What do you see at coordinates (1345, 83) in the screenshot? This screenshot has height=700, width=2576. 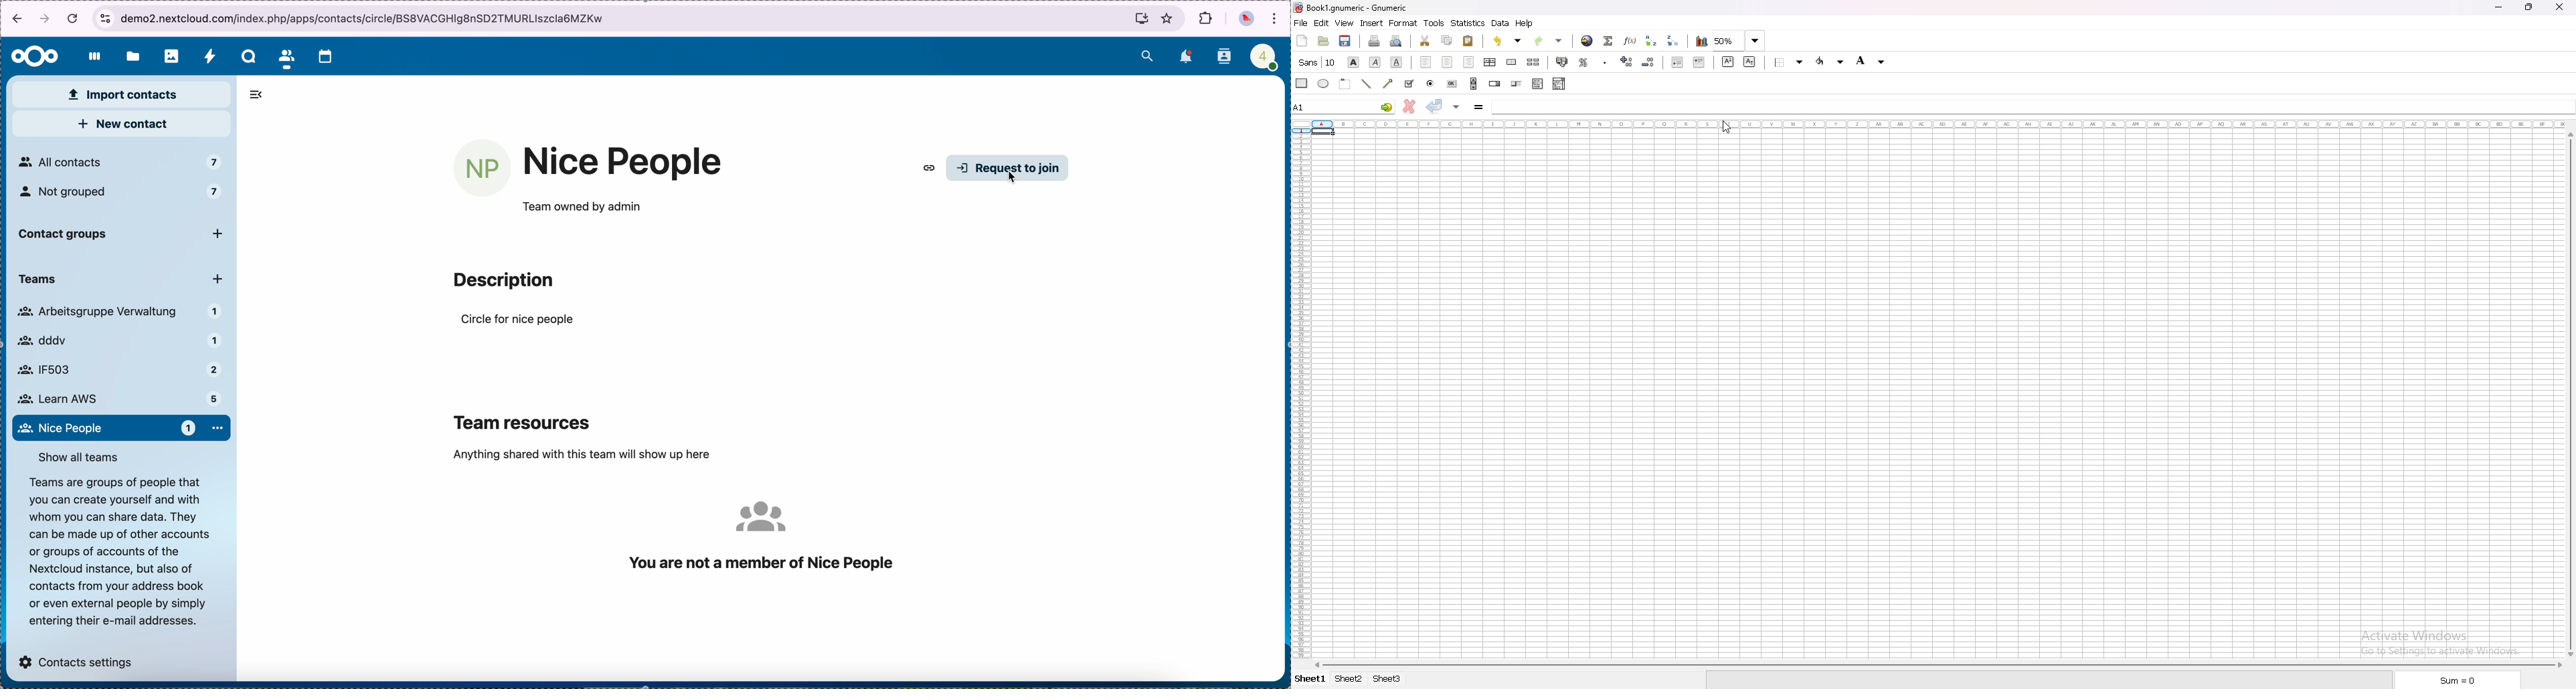 I see `frame` at bounding box center [1345, 83].